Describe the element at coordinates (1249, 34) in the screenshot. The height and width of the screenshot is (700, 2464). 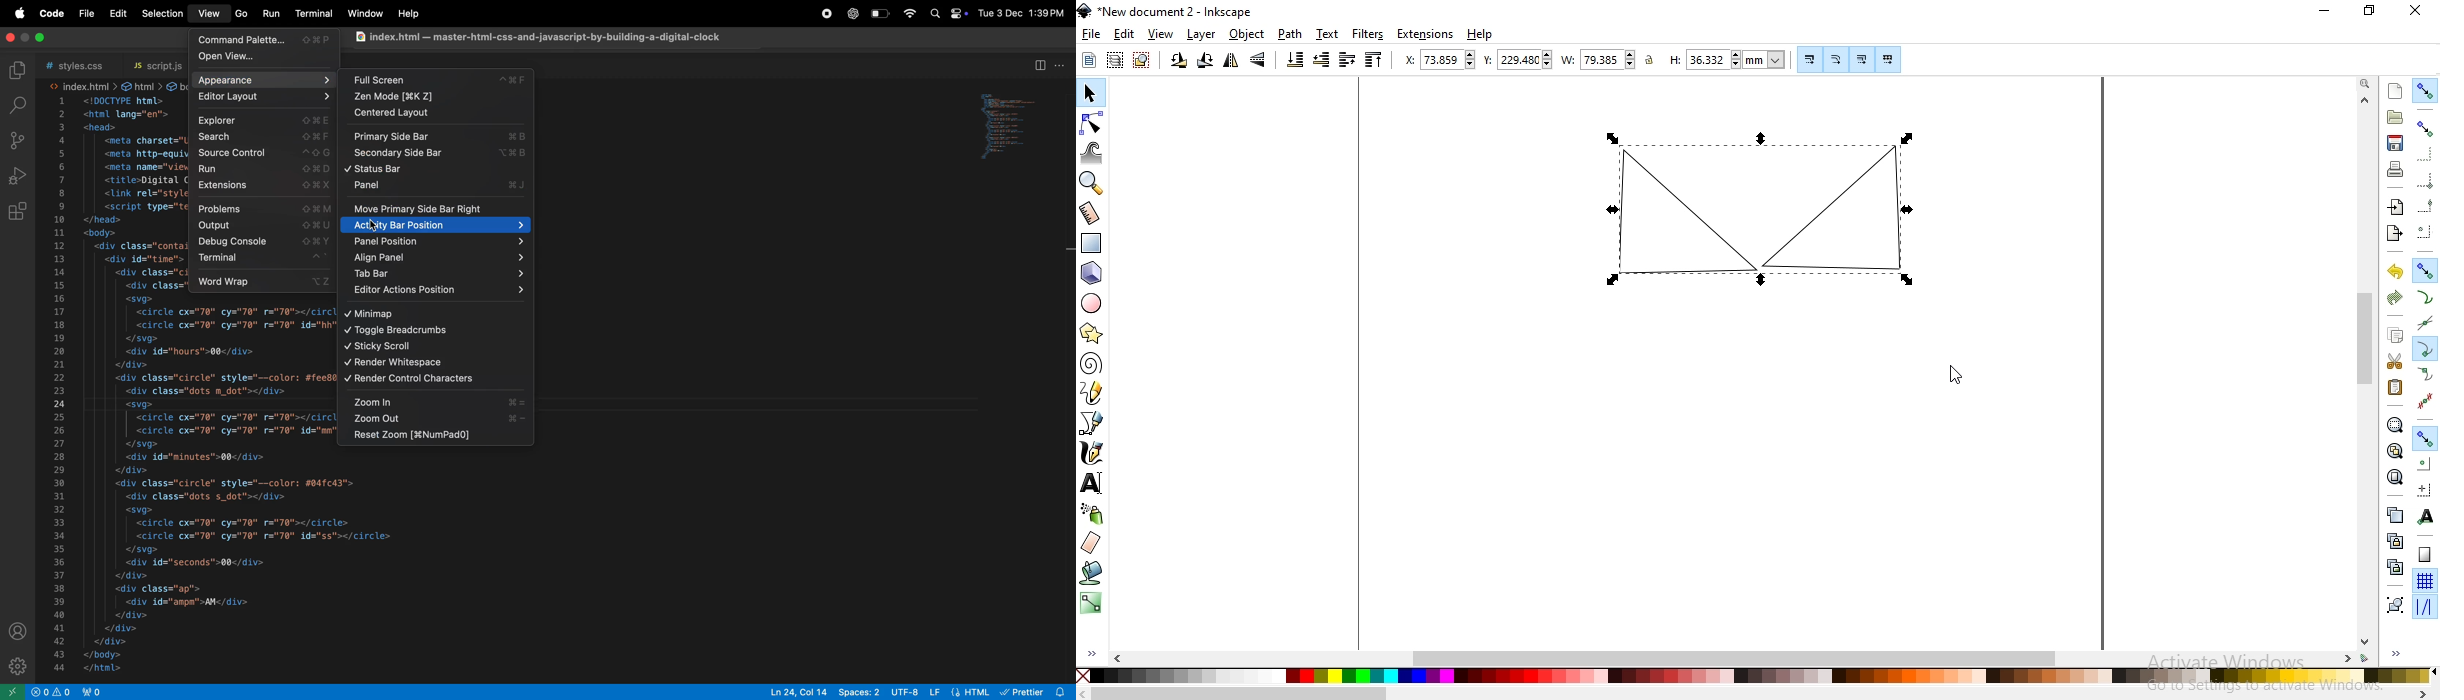
I see `objects` at that location.